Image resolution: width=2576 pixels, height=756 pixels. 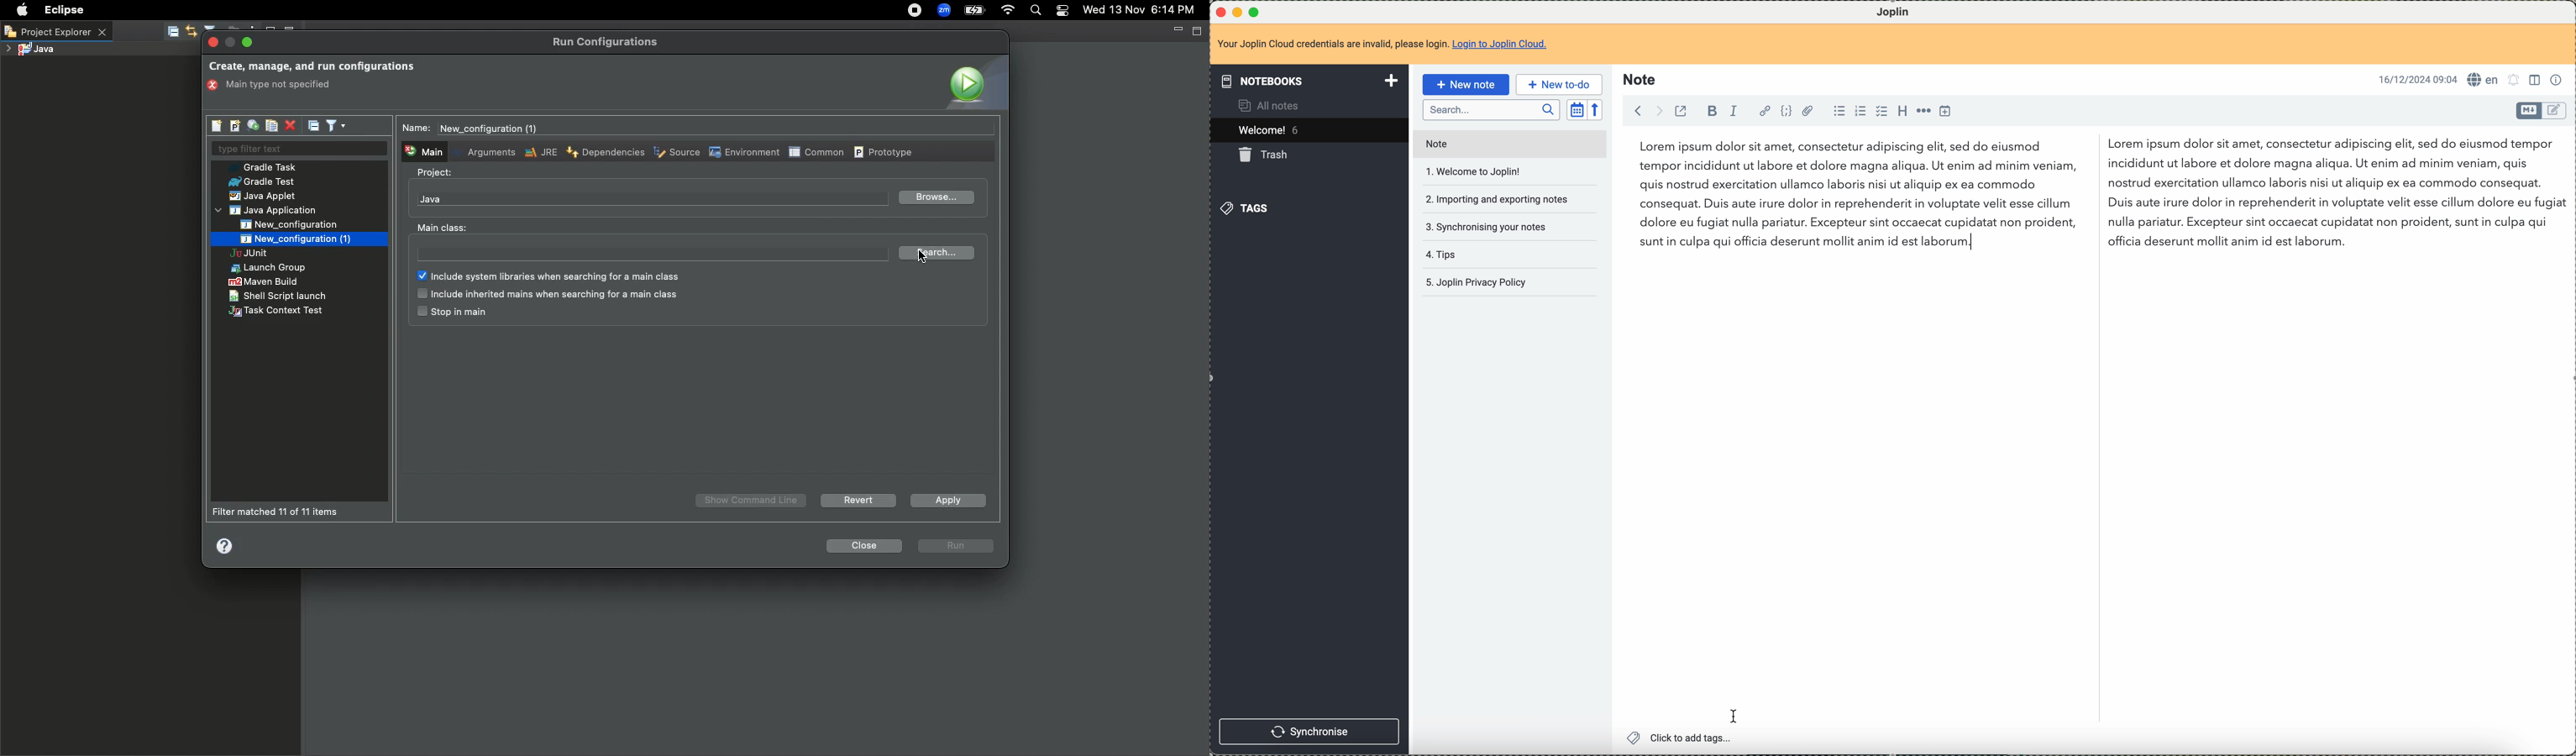 What do you see at coordinates (1850, 197) in the screenshot?
I see `Lorem ipsum dolor sit amet, consectetur...` at bounding box center [1850, 197].